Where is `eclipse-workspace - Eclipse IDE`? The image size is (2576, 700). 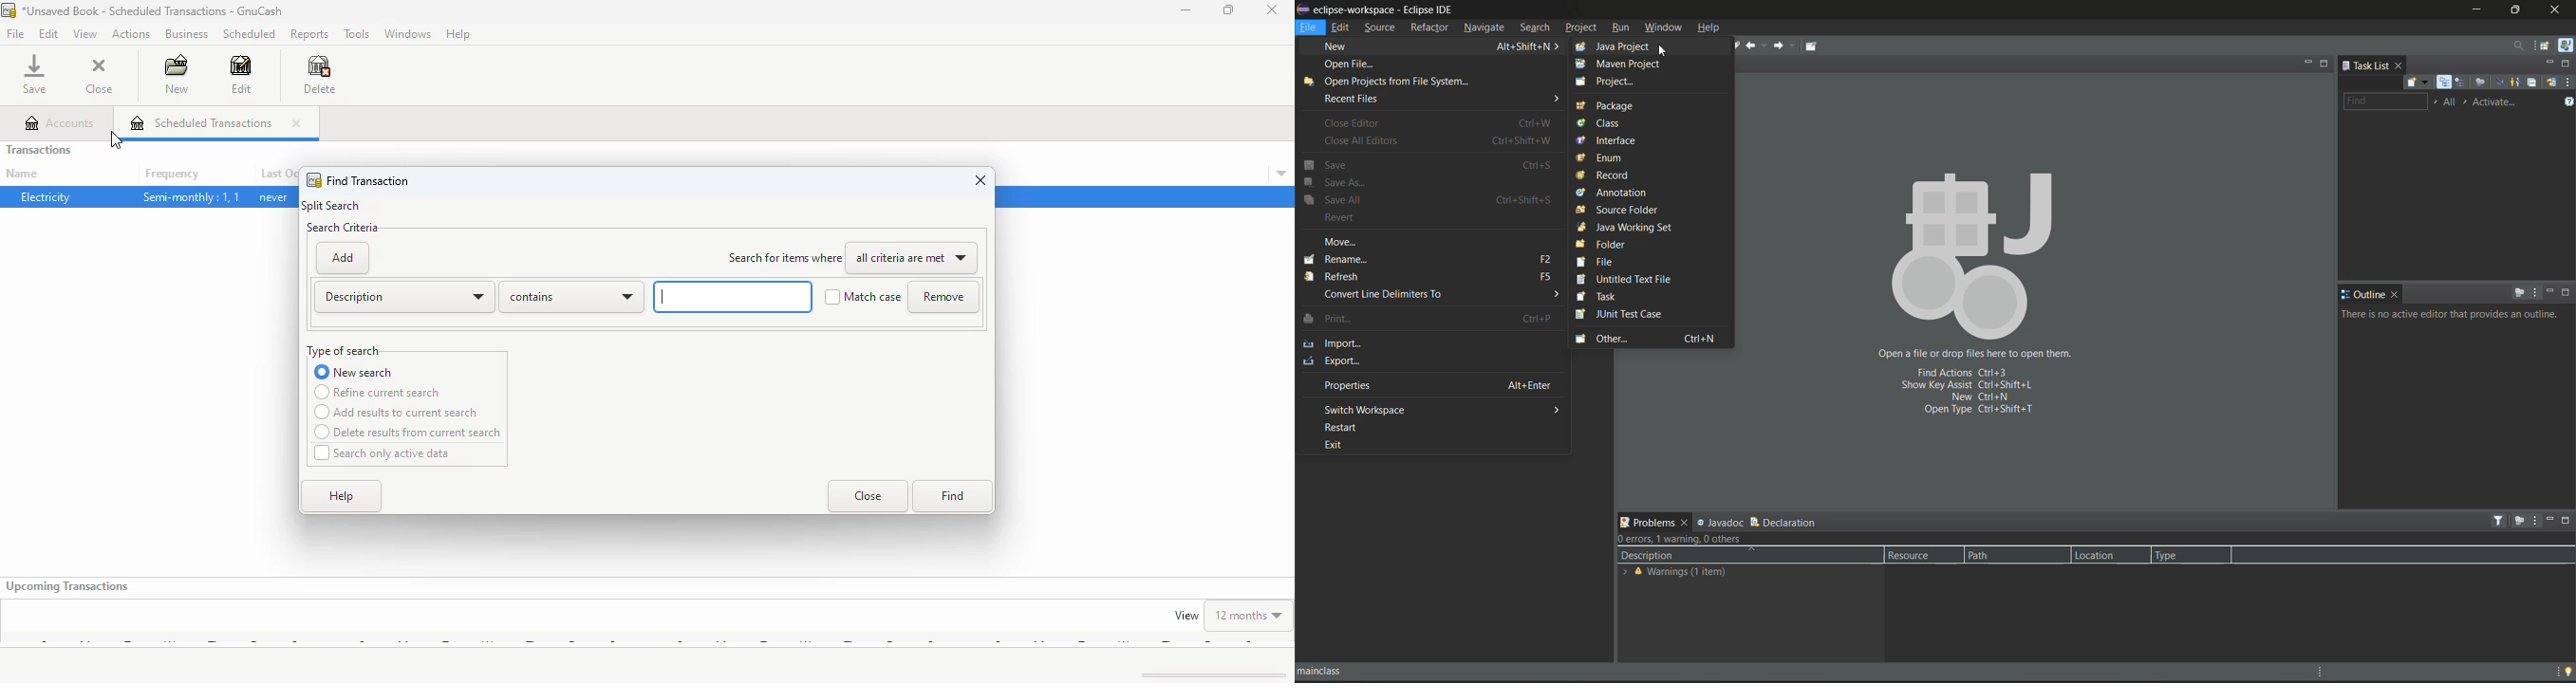 eclipse-workspace - Eclipse IDE is located at coordinates (1378, 8).